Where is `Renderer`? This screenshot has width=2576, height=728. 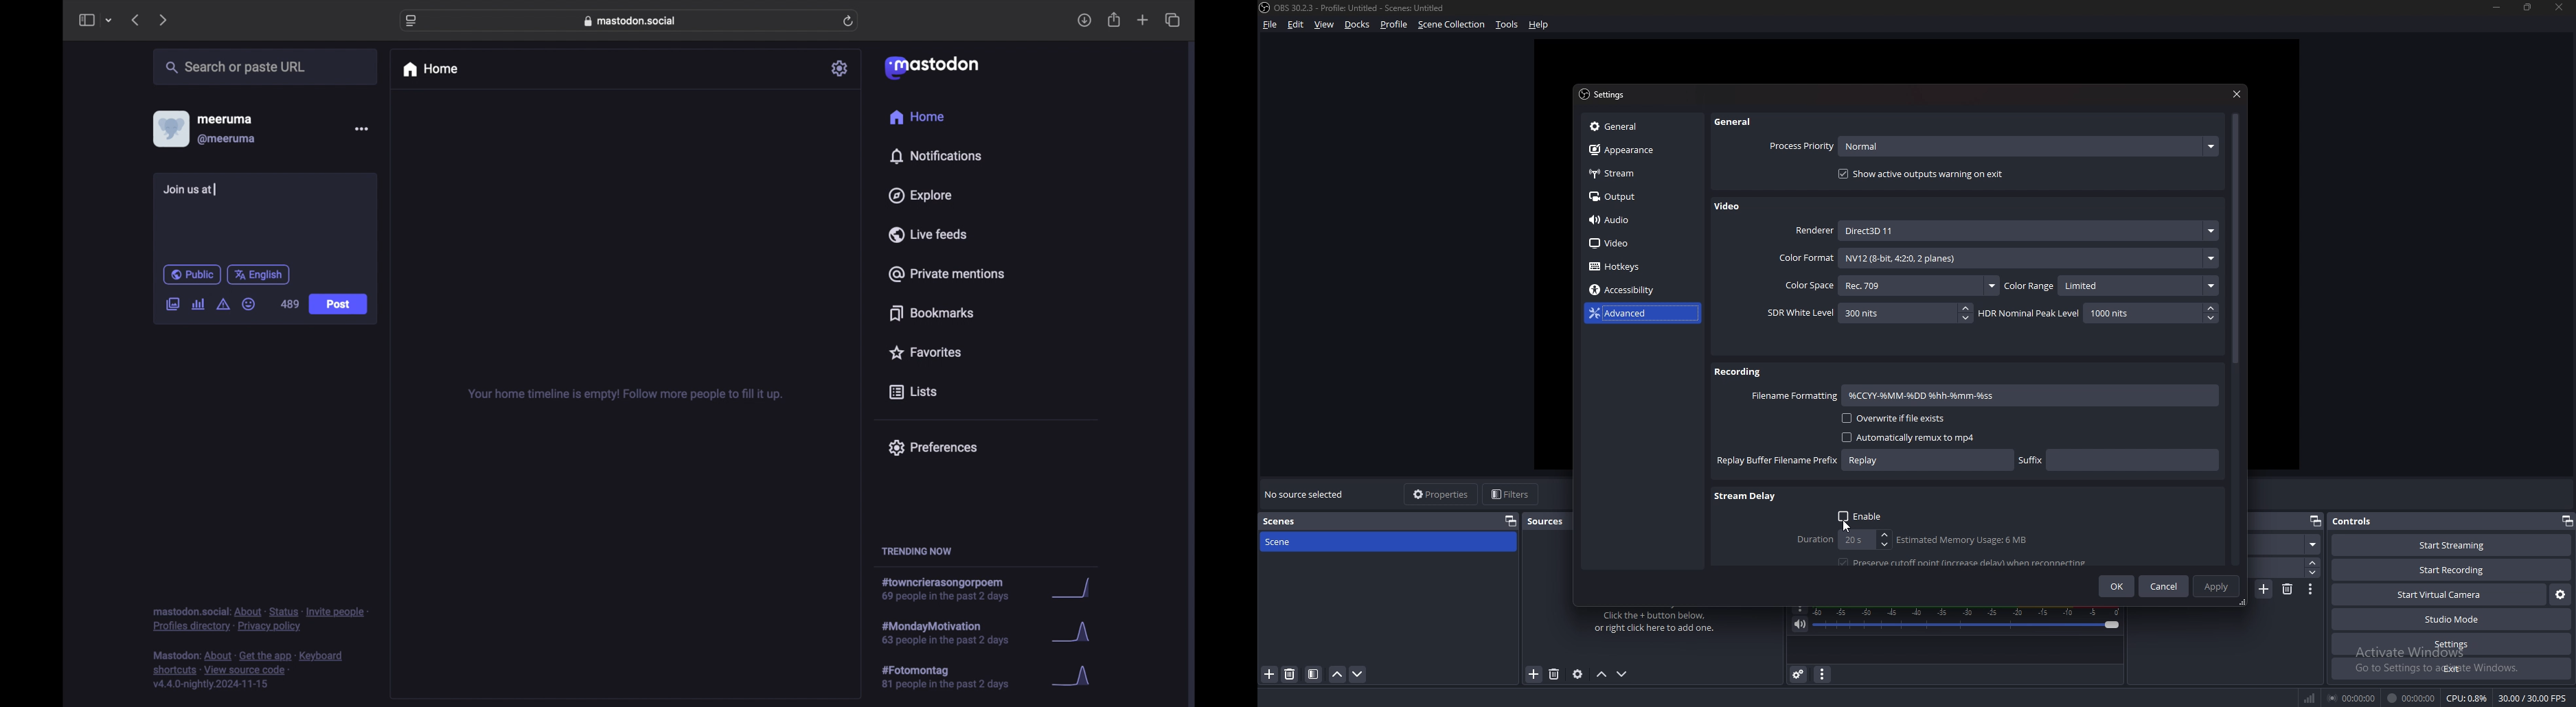 Renderer is located at coordinates (2005, 230).